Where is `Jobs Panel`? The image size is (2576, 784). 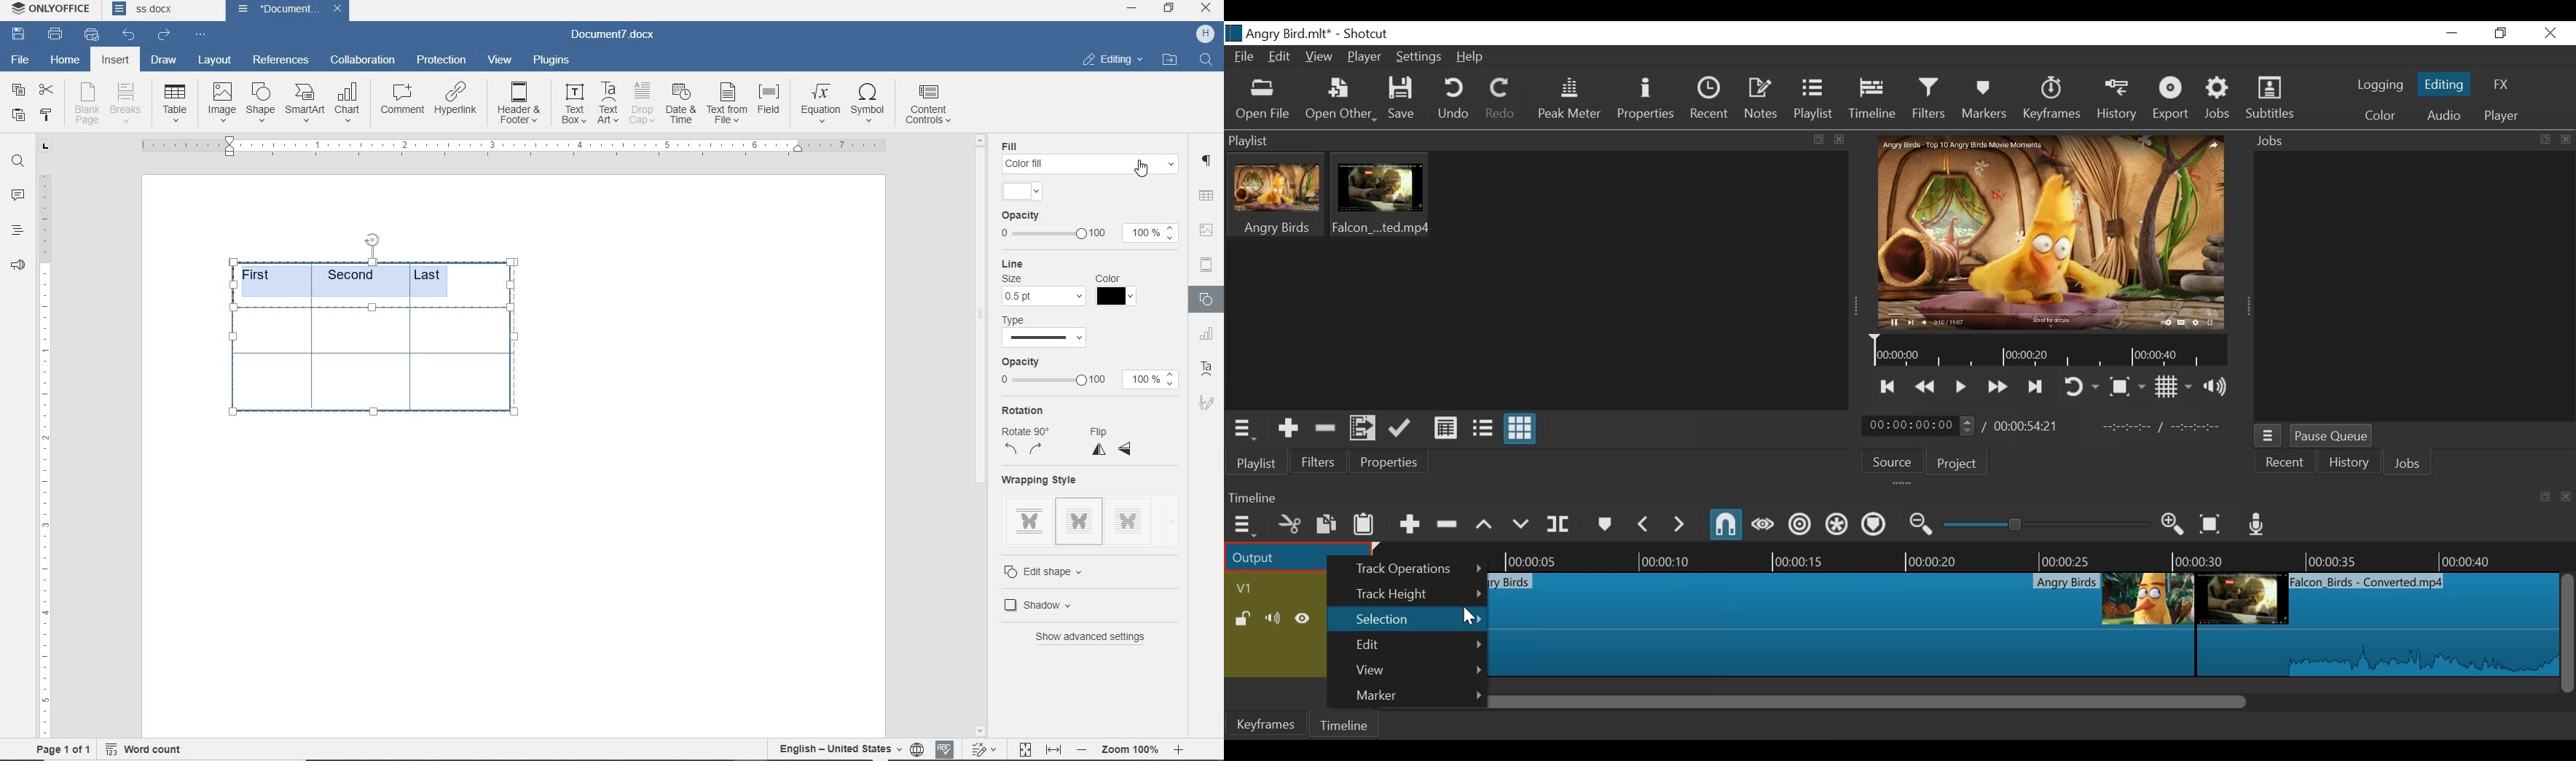
Jobs Panel is located at coordinates (2411, 142).